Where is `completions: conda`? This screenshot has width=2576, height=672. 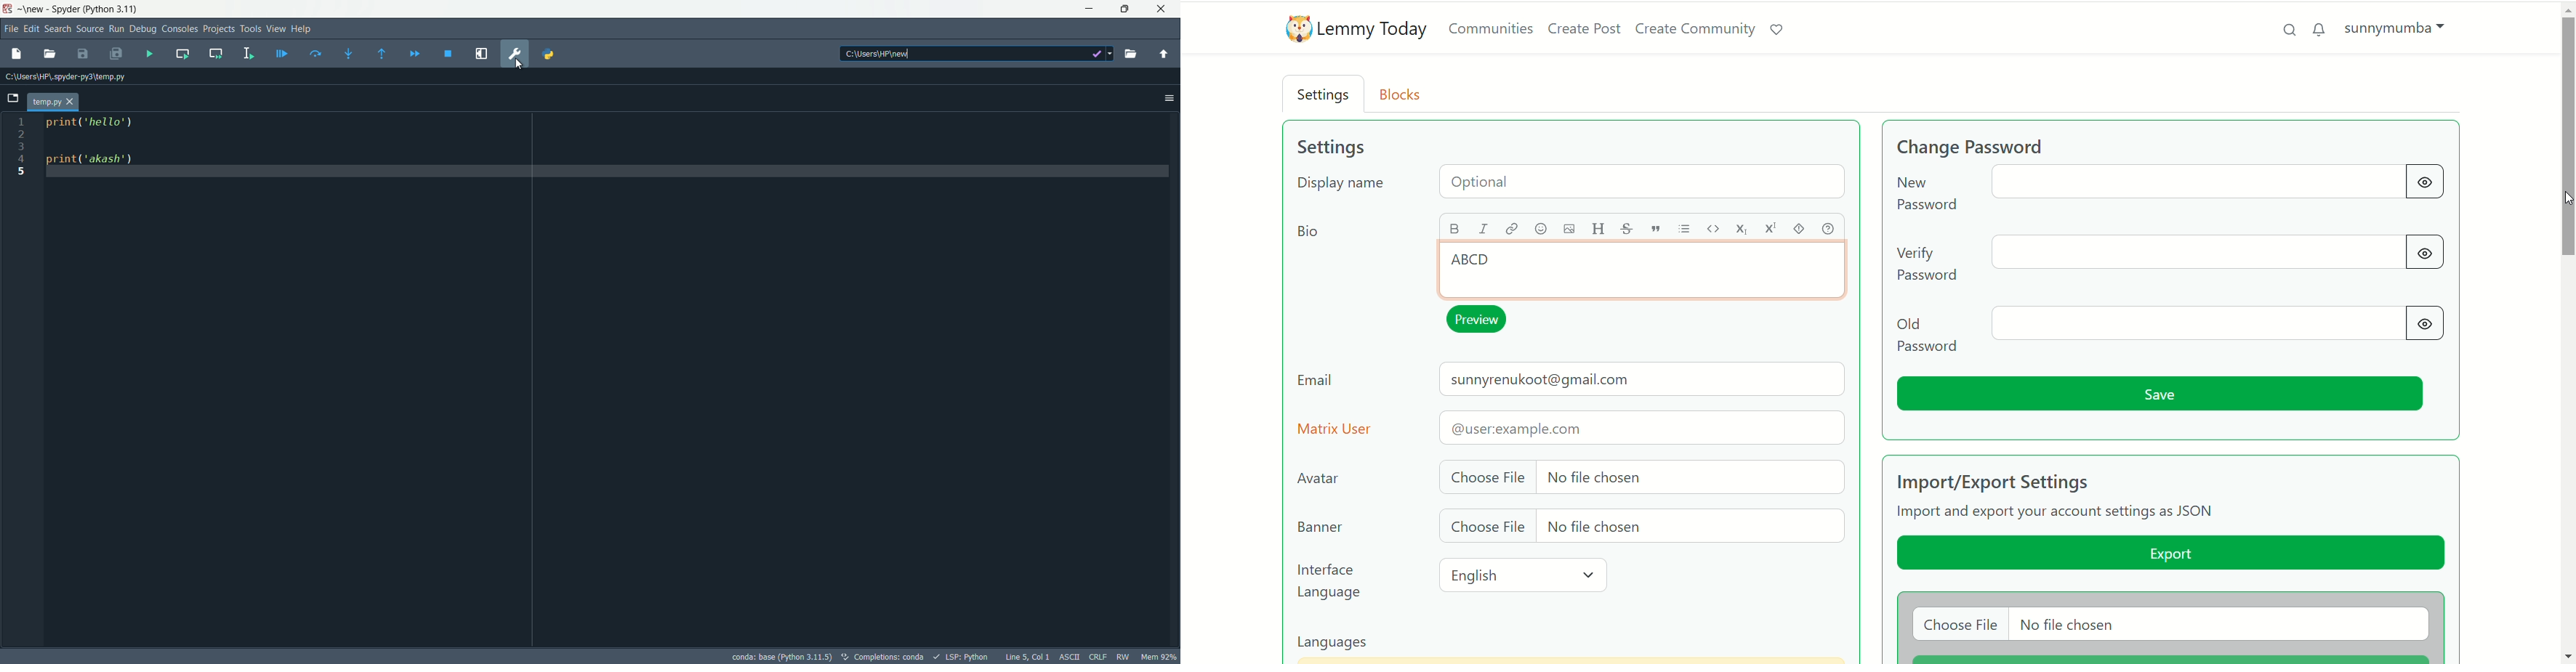
completions: conda is located at coordinates (883, 657).